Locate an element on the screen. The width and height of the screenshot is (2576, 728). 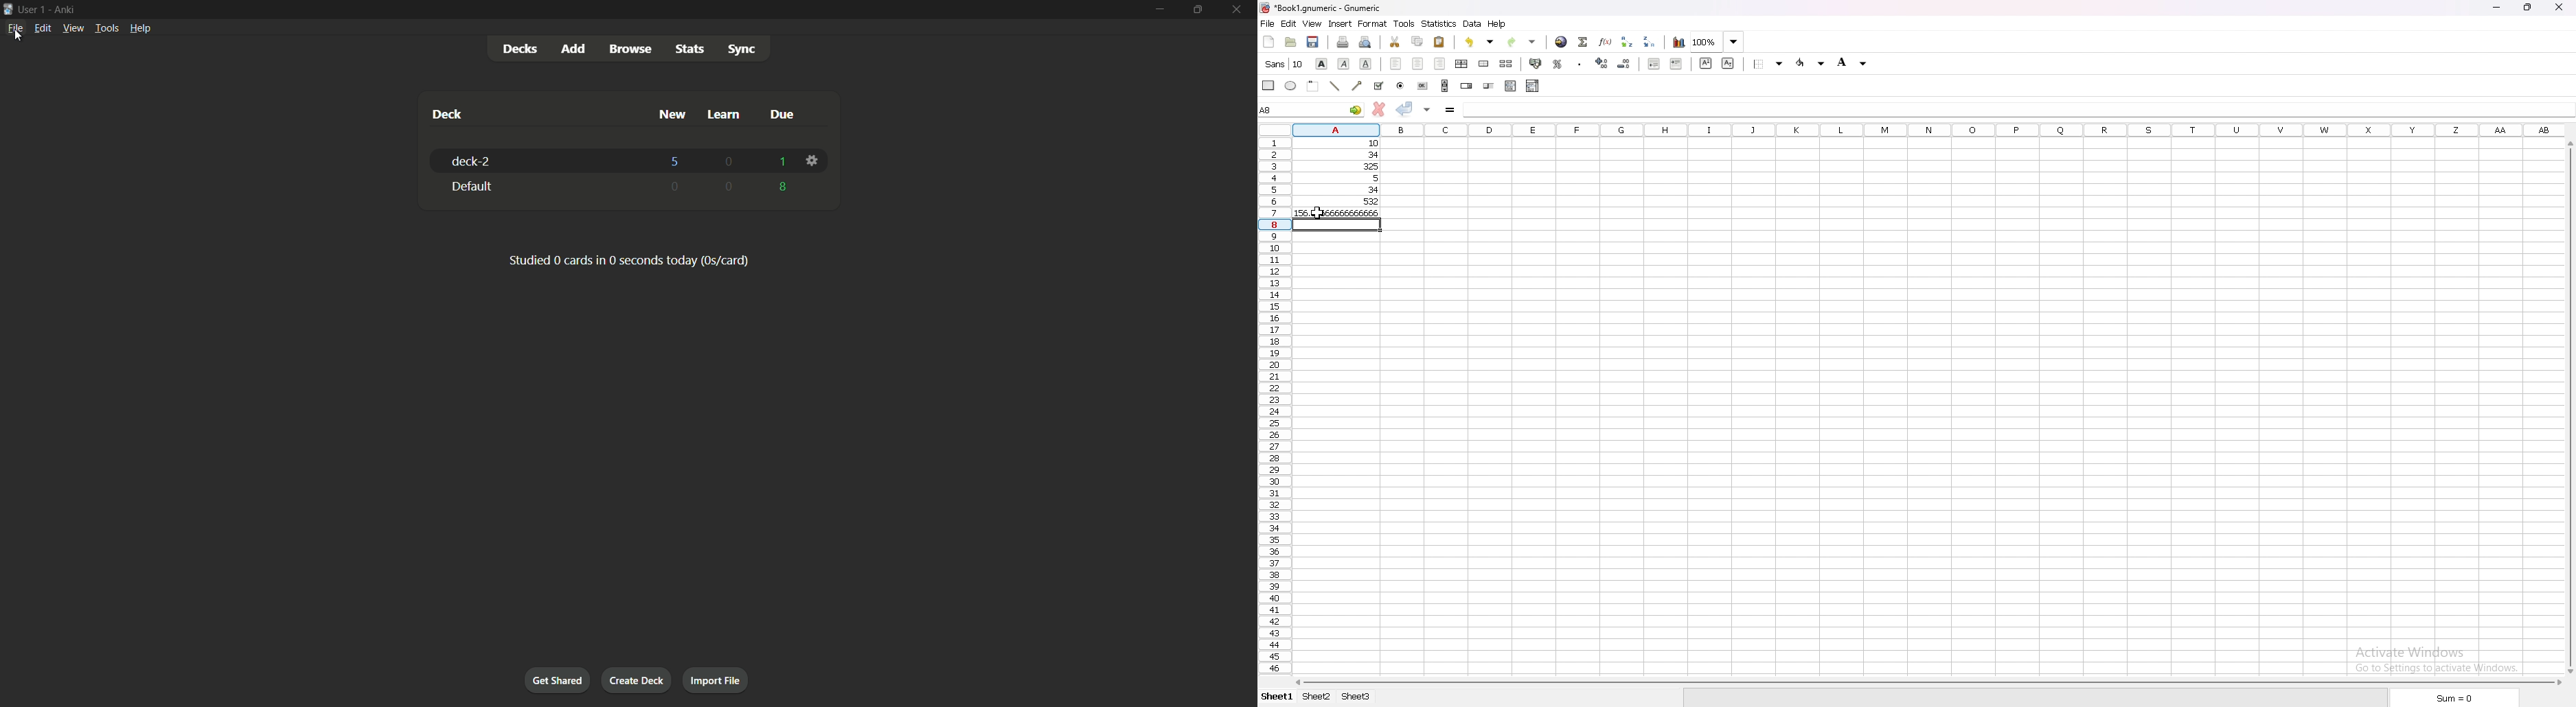
Tools is located at coordinates (105, 27).